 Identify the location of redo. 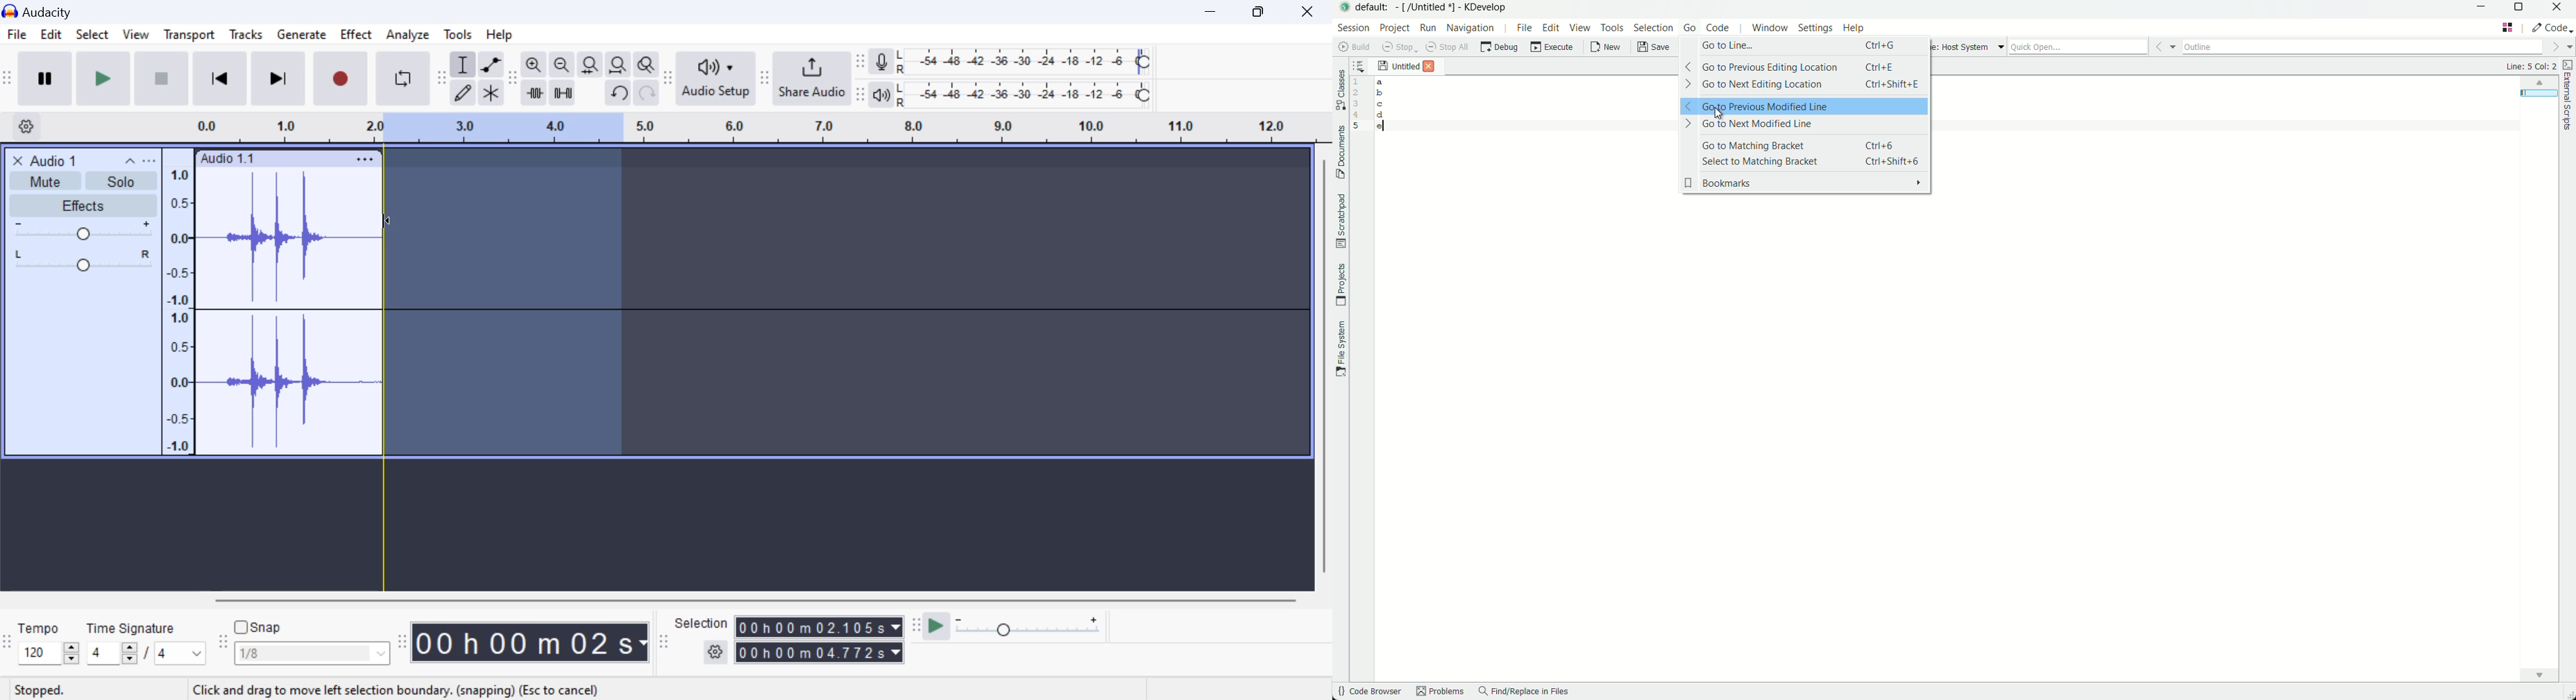
(647, 93).